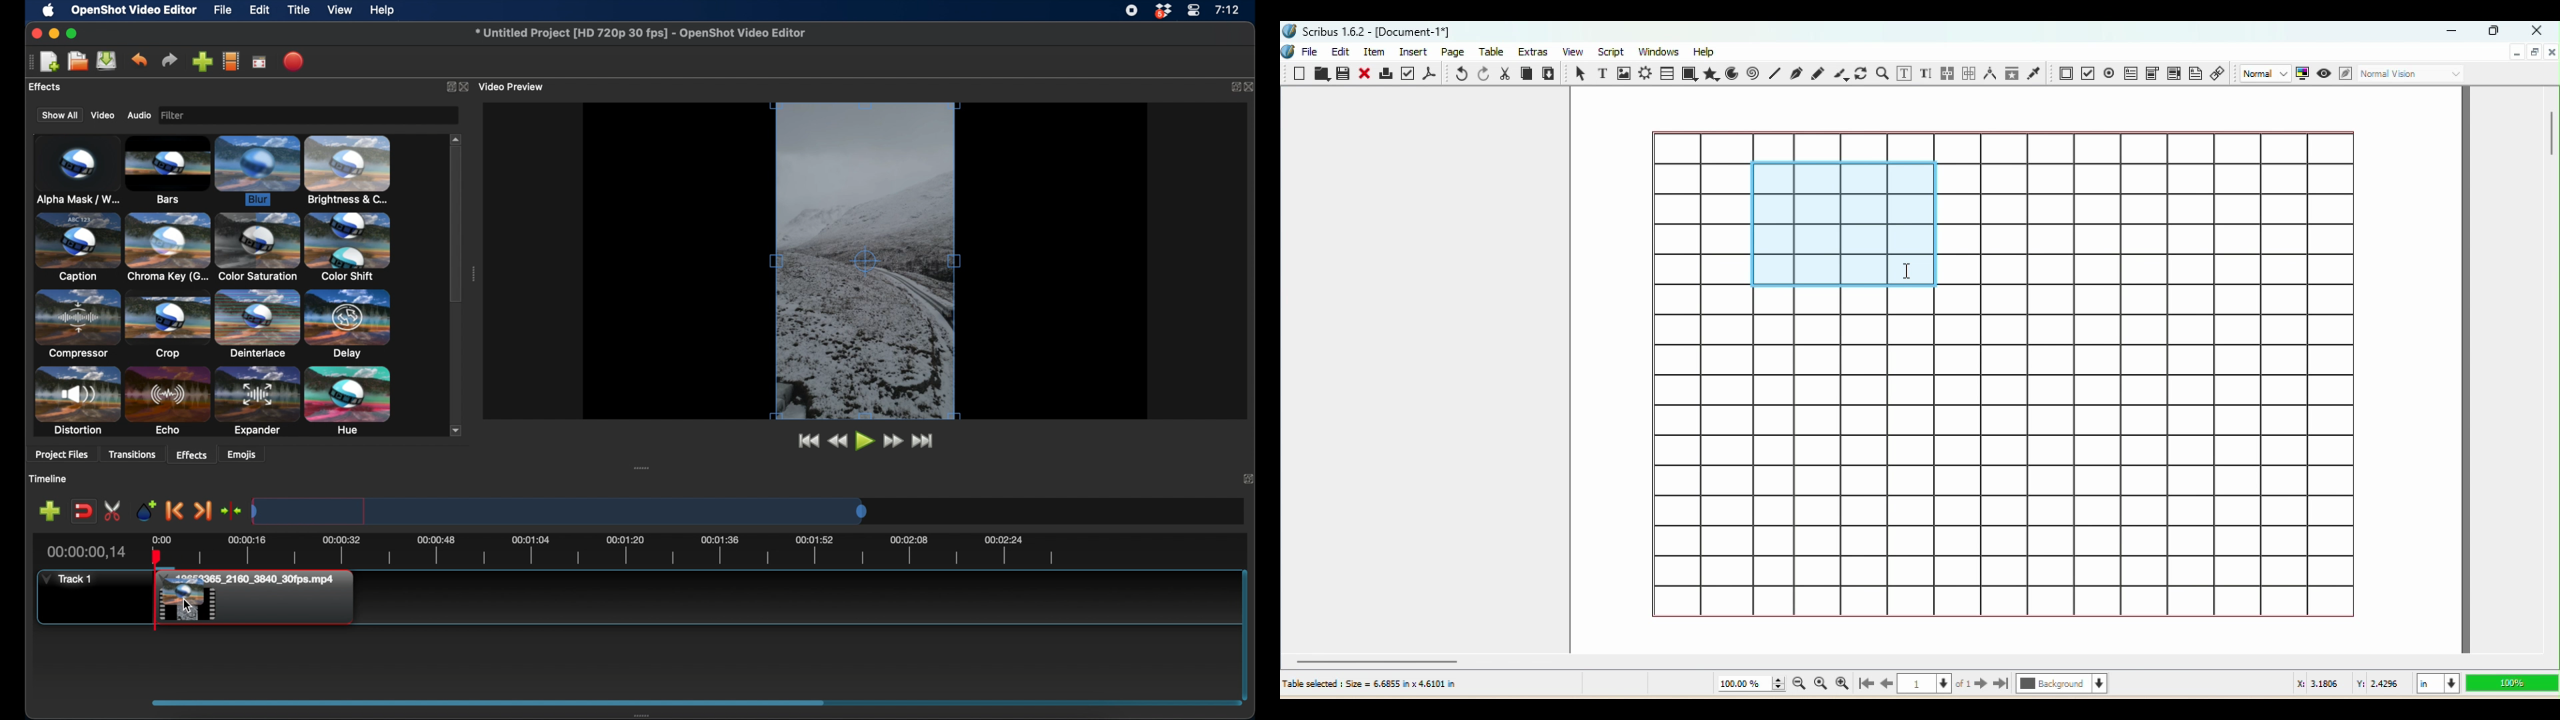  Describe the element at coordinates (2413, 75) in the screenshot. I see `Select the visual appearance of the display` at that location.